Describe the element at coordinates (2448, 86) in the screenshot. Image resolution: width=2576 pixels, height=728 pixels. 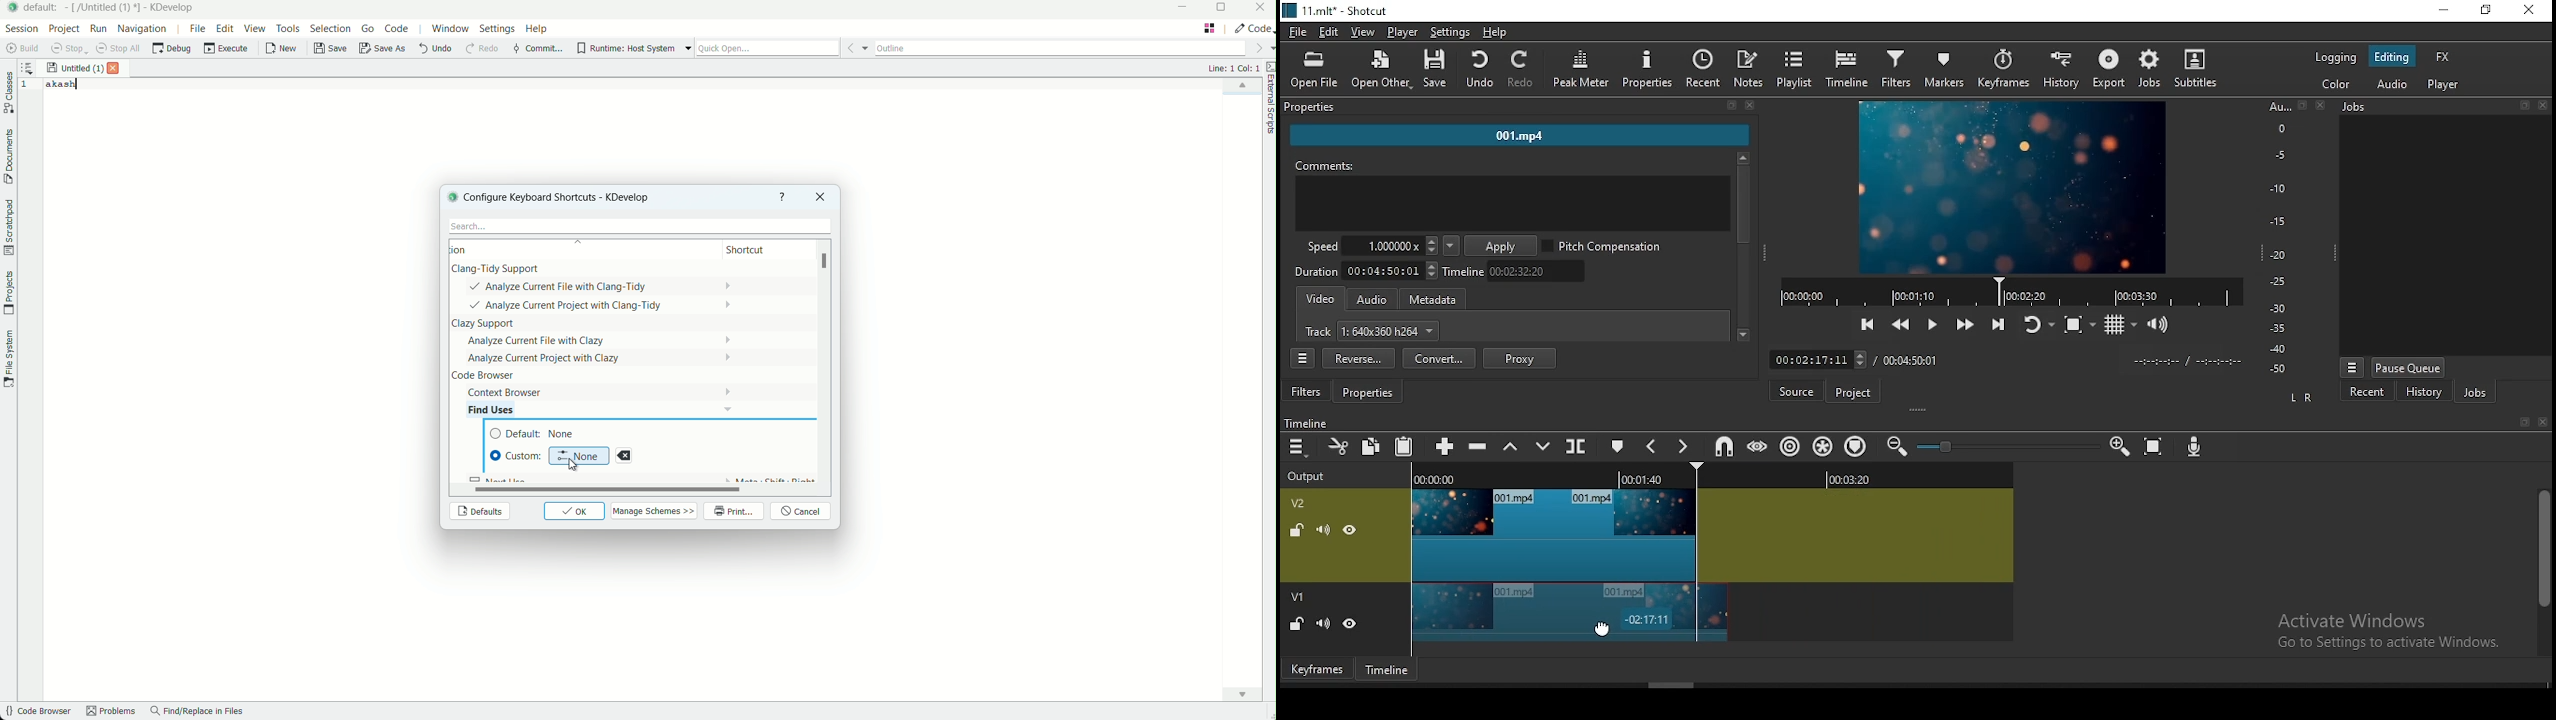
I see `player` at that location.